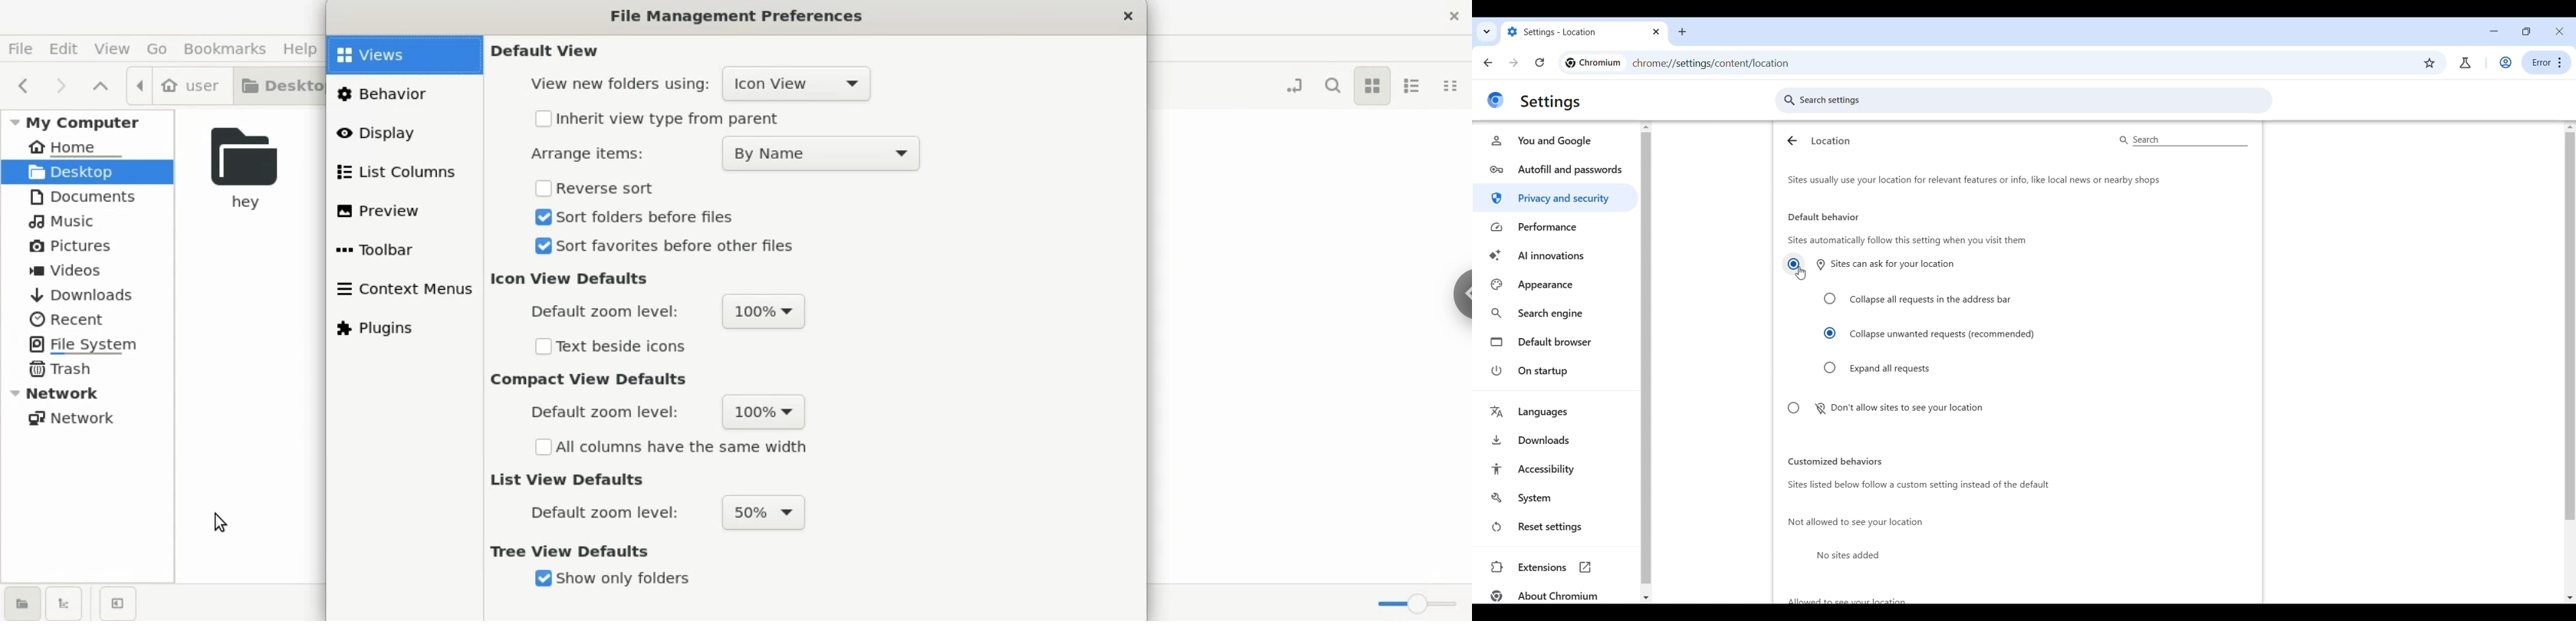  What do you see at coordinates (2465, 63) in the screenshot?
I see `Chrome labs` at bounding box center [2465, 63].